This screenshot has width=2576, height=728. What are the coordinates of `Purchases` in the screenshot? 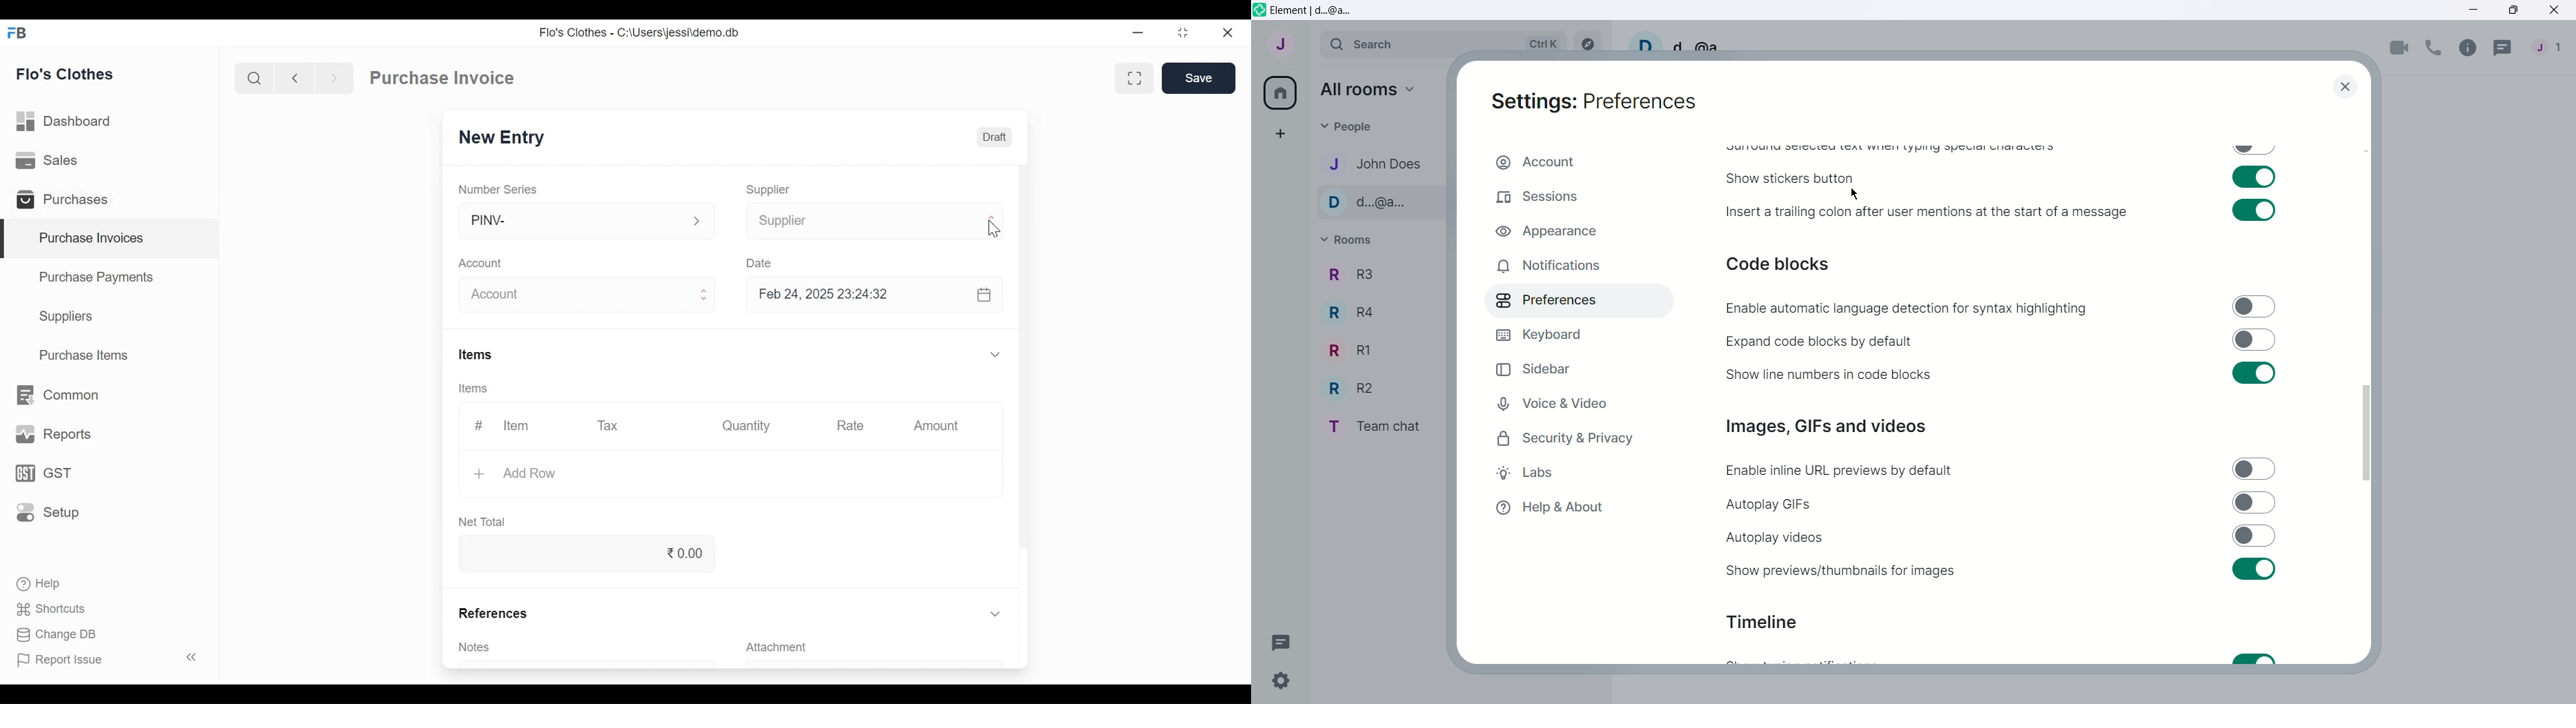 It's located at (66, 200).